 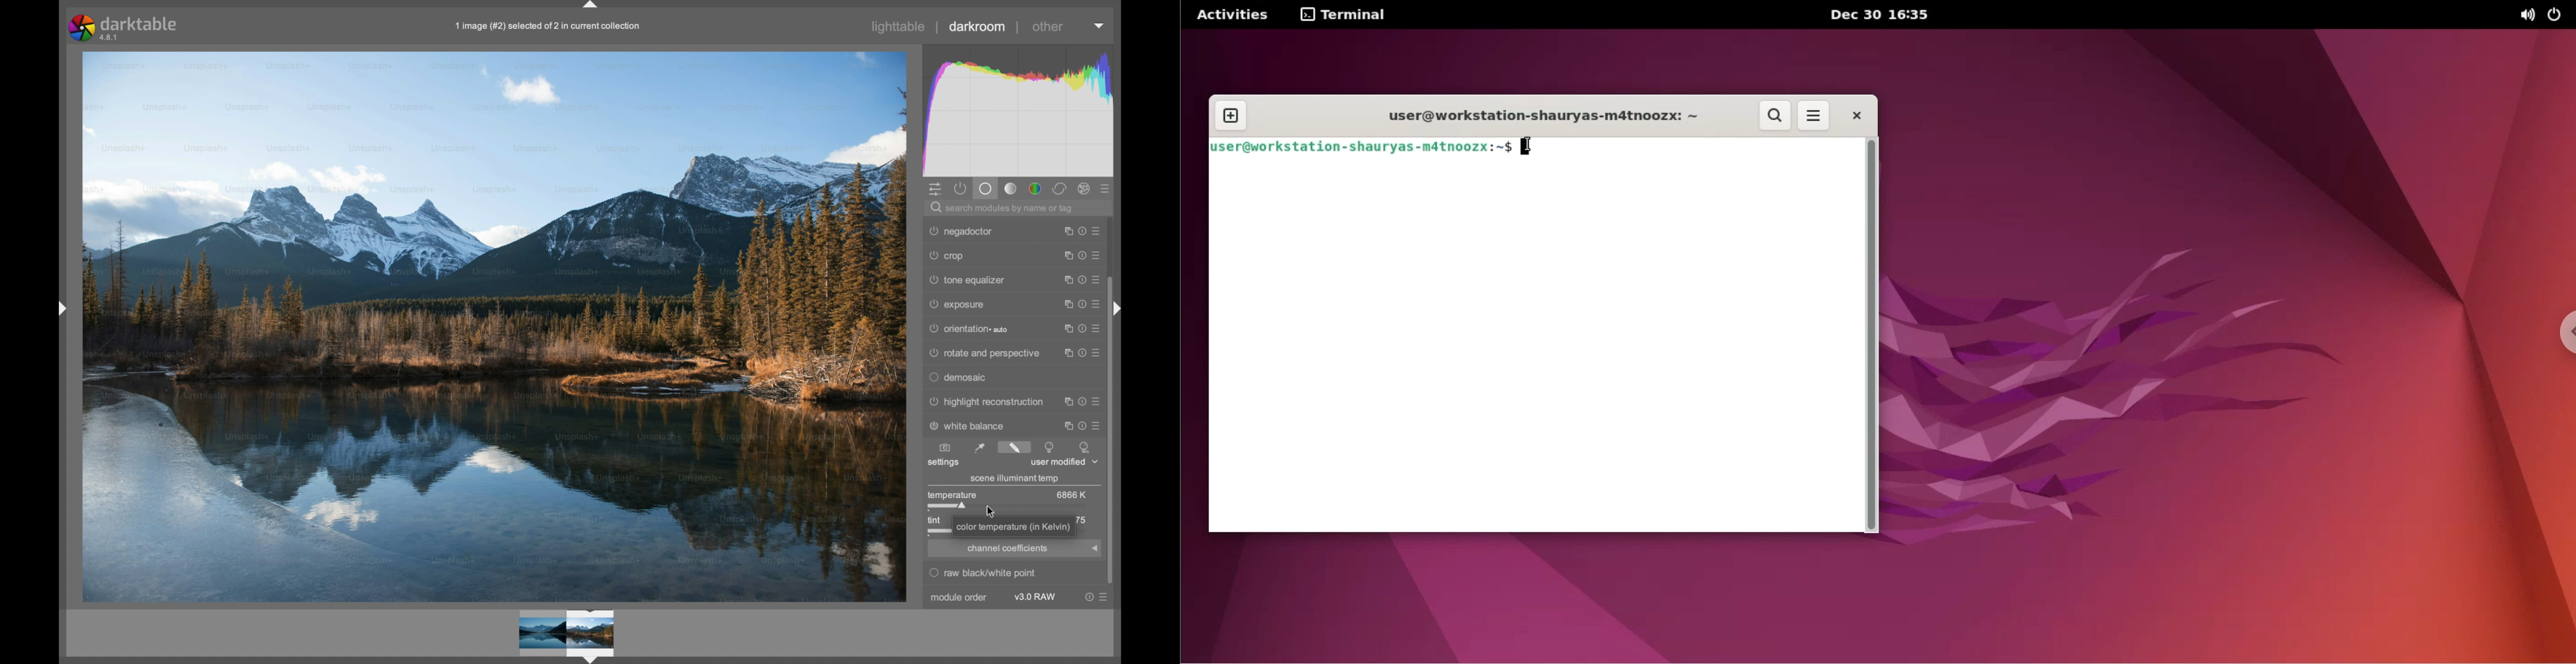 I want to click on instance, so click(x=1066, y=229).